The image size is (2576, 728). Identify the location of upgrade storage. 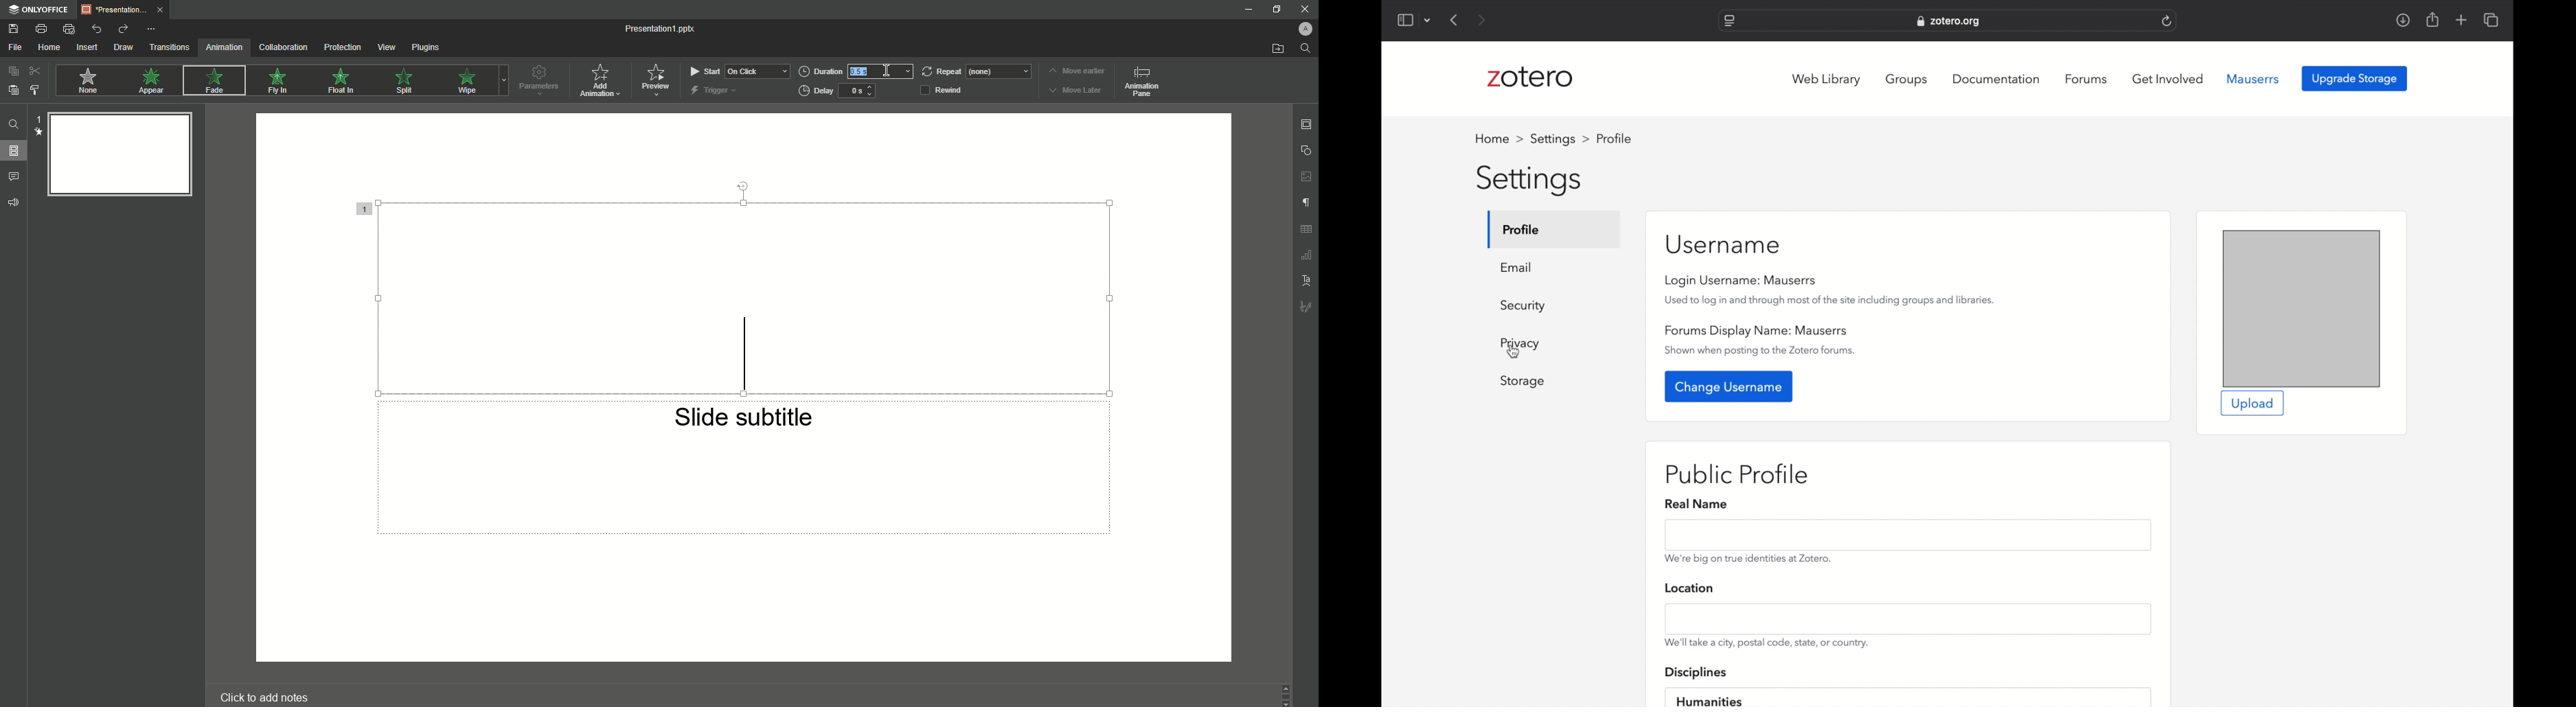
(2355, 79).